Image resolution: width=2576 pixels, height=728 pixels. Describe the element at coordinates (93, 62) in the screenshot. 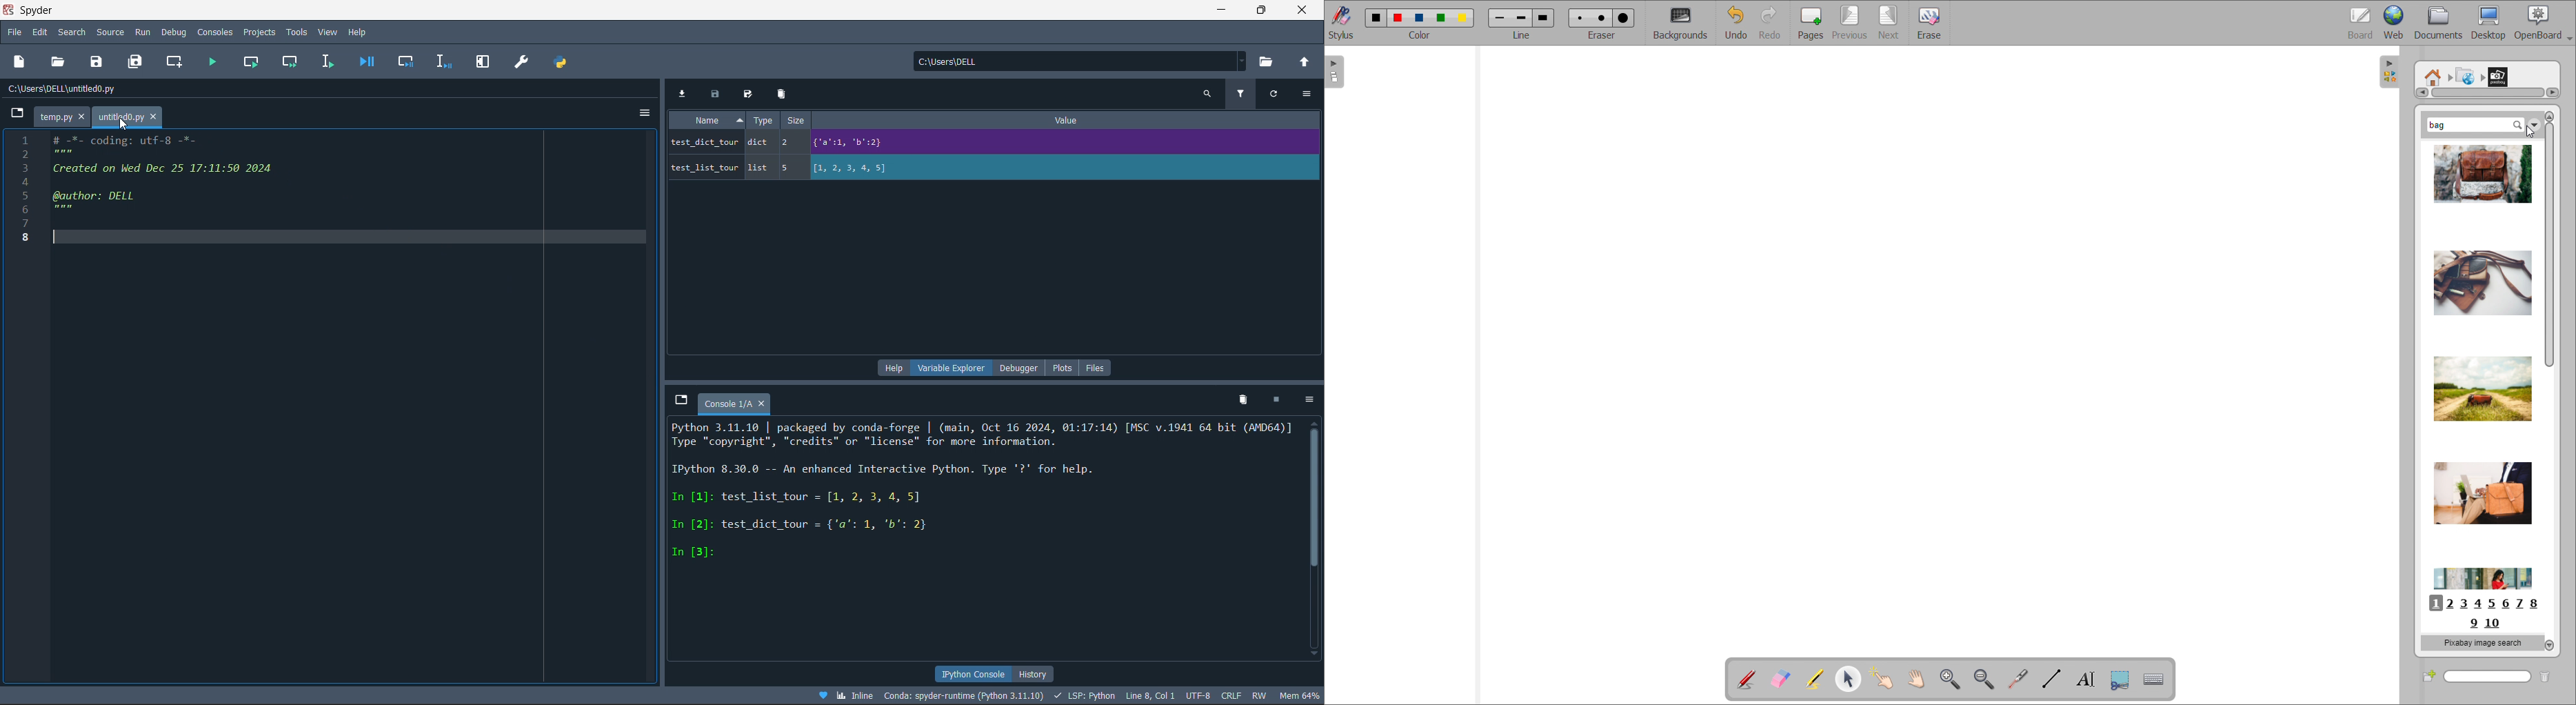

I see `save` at that location.